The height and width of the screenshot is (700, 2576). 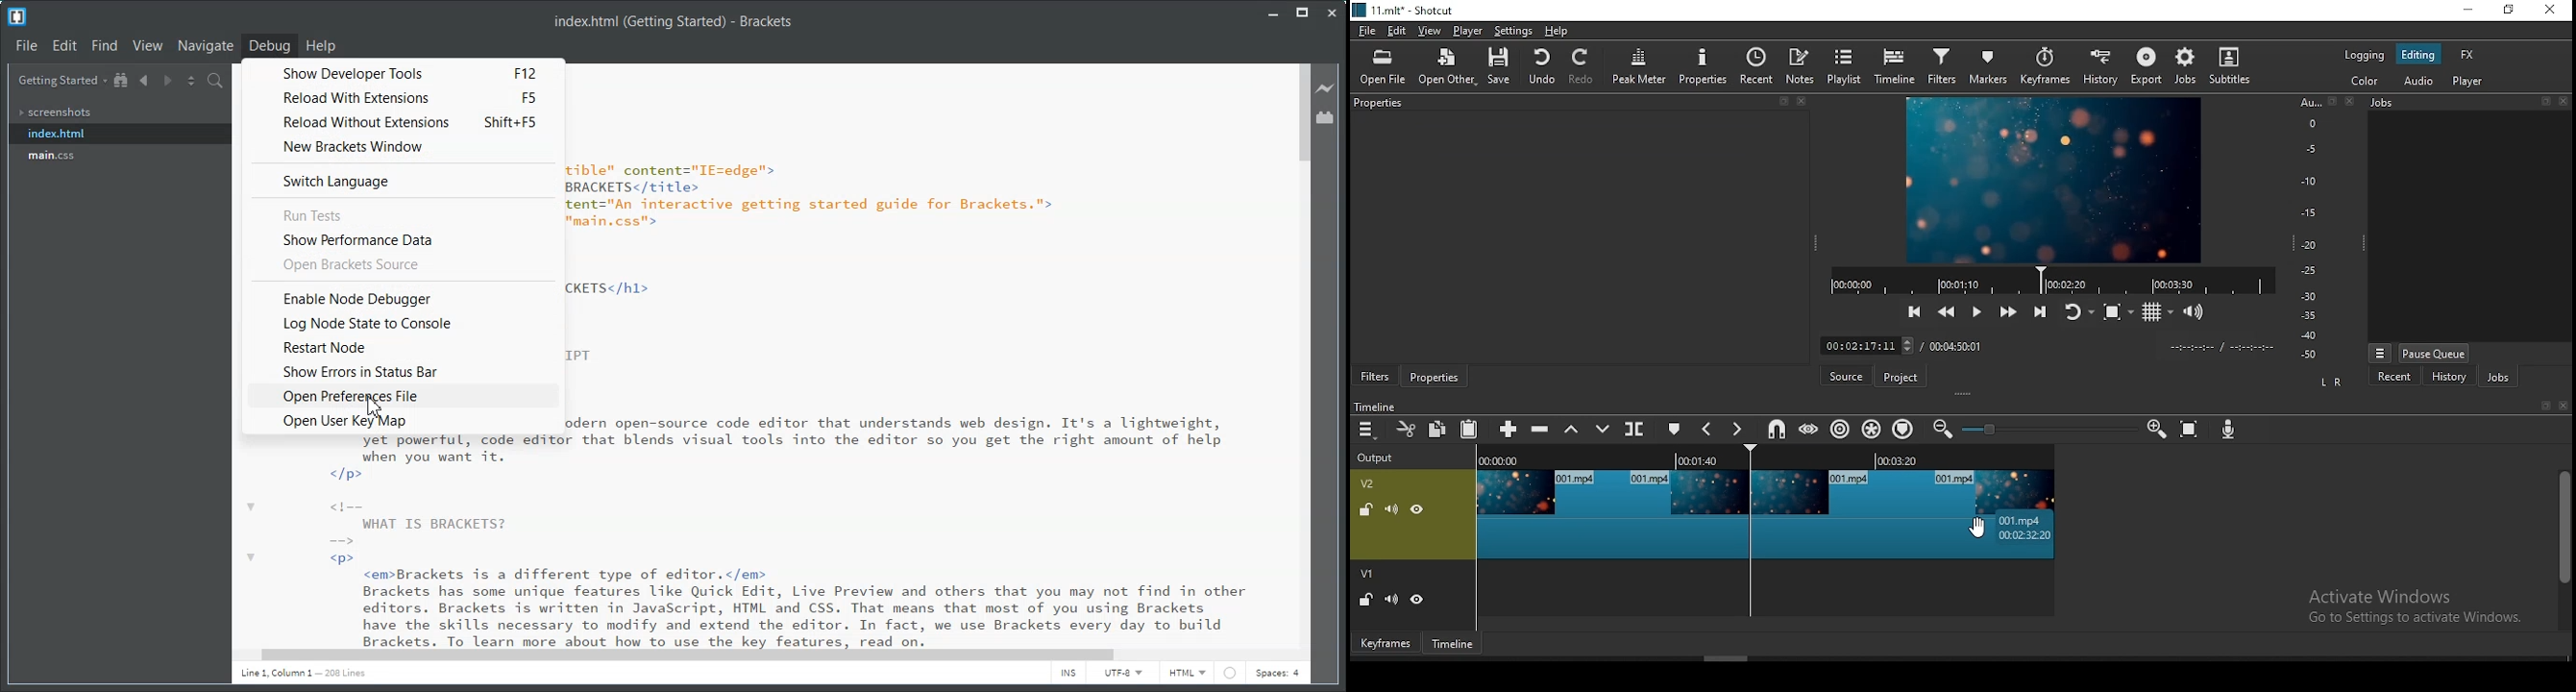 What do you see at coordinates (1866, 345) in the screenshot?
I see `CURRENT INPUT TIME` at bounding box center [1866, 345].